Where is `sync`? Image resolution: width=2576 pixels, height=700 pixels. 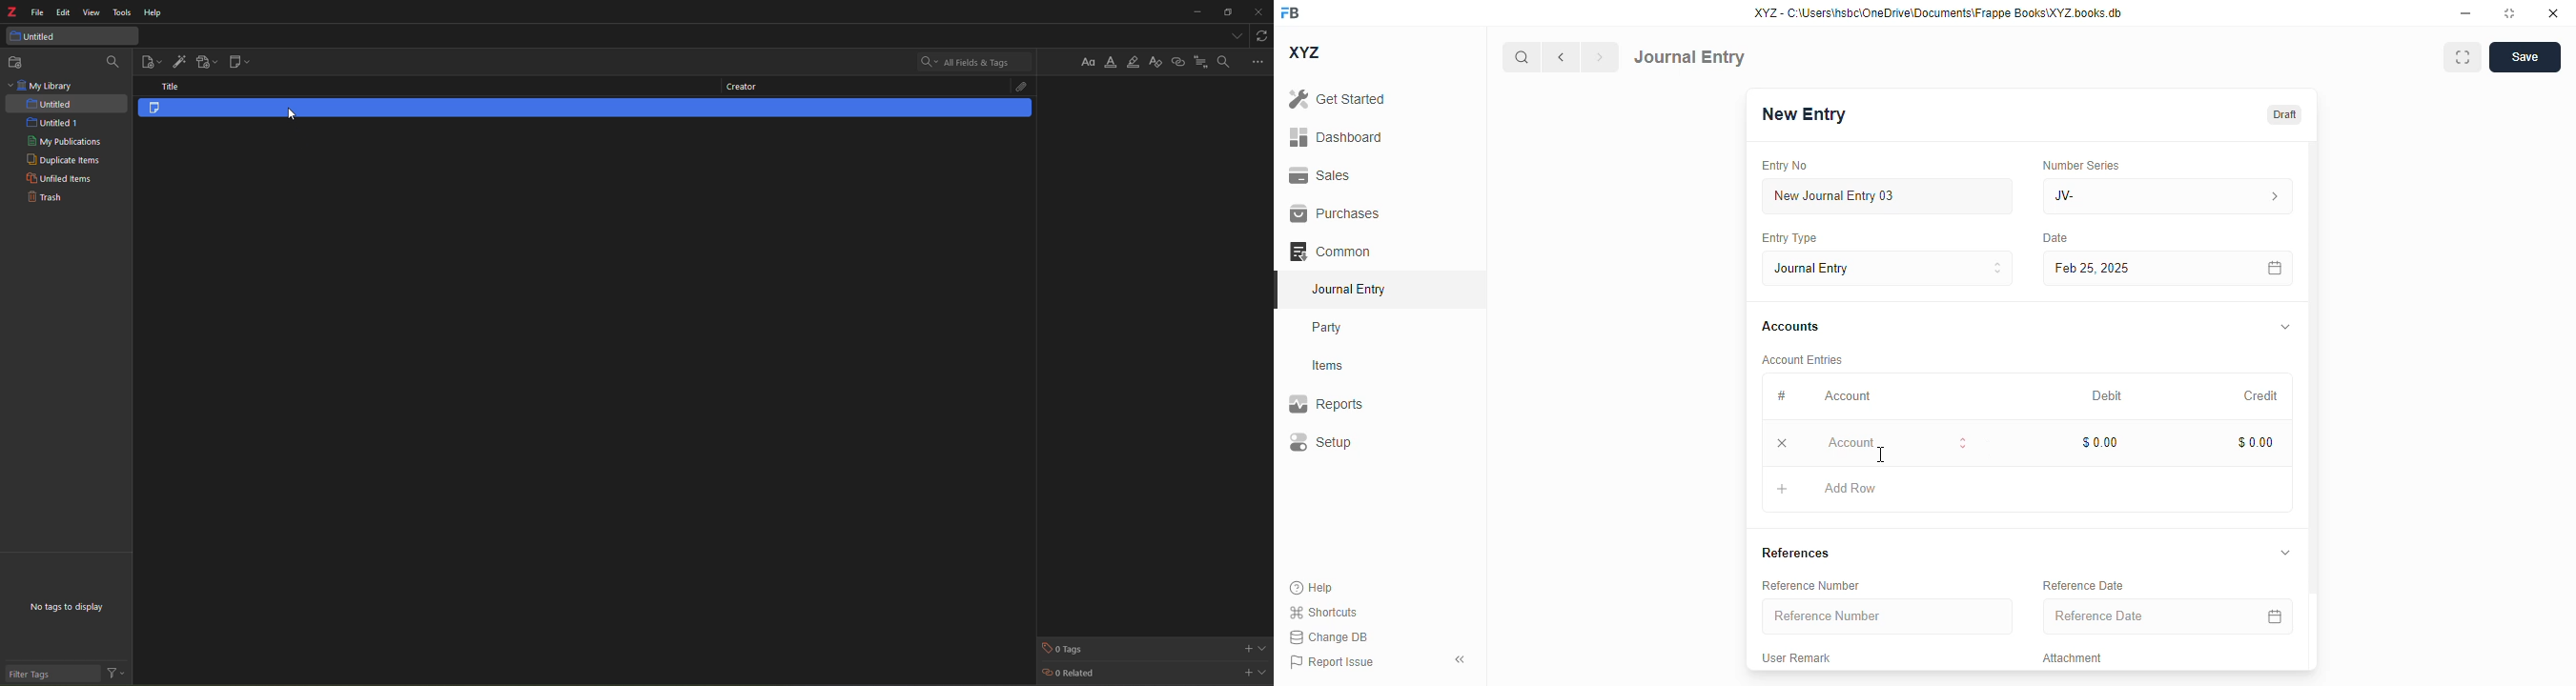
sync is located at coordinates (1265, 34).